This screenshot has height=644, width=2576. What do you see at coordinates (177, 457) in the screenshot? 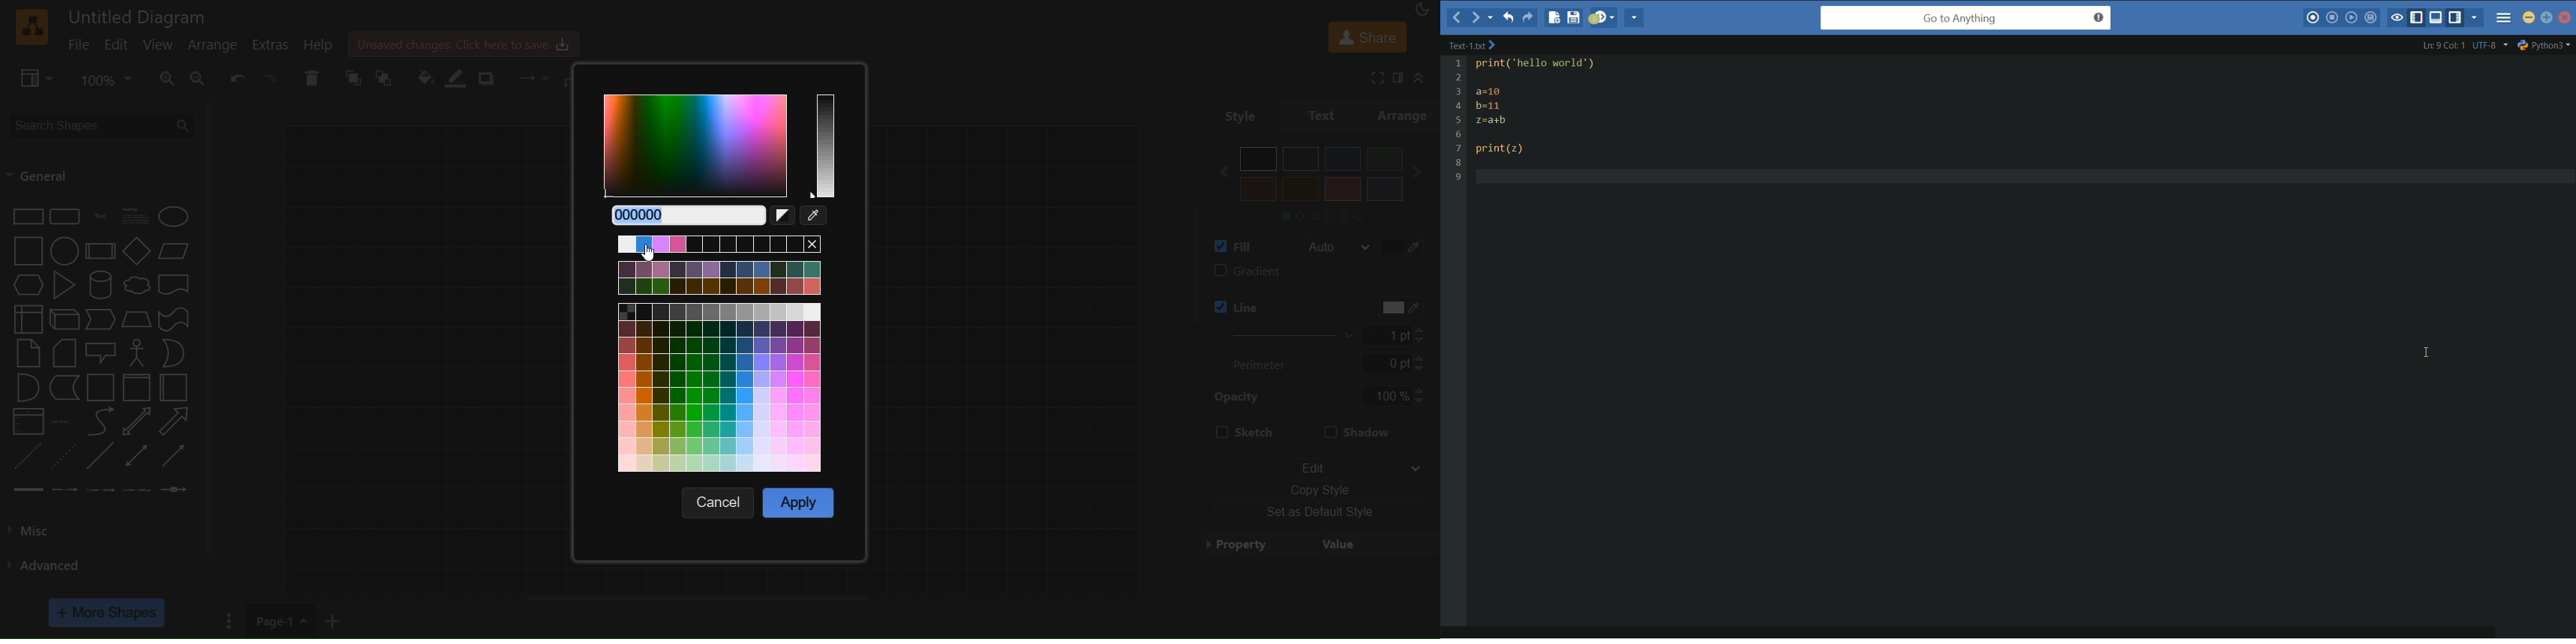
I see `directional connector` at bounding box center [177, 457].